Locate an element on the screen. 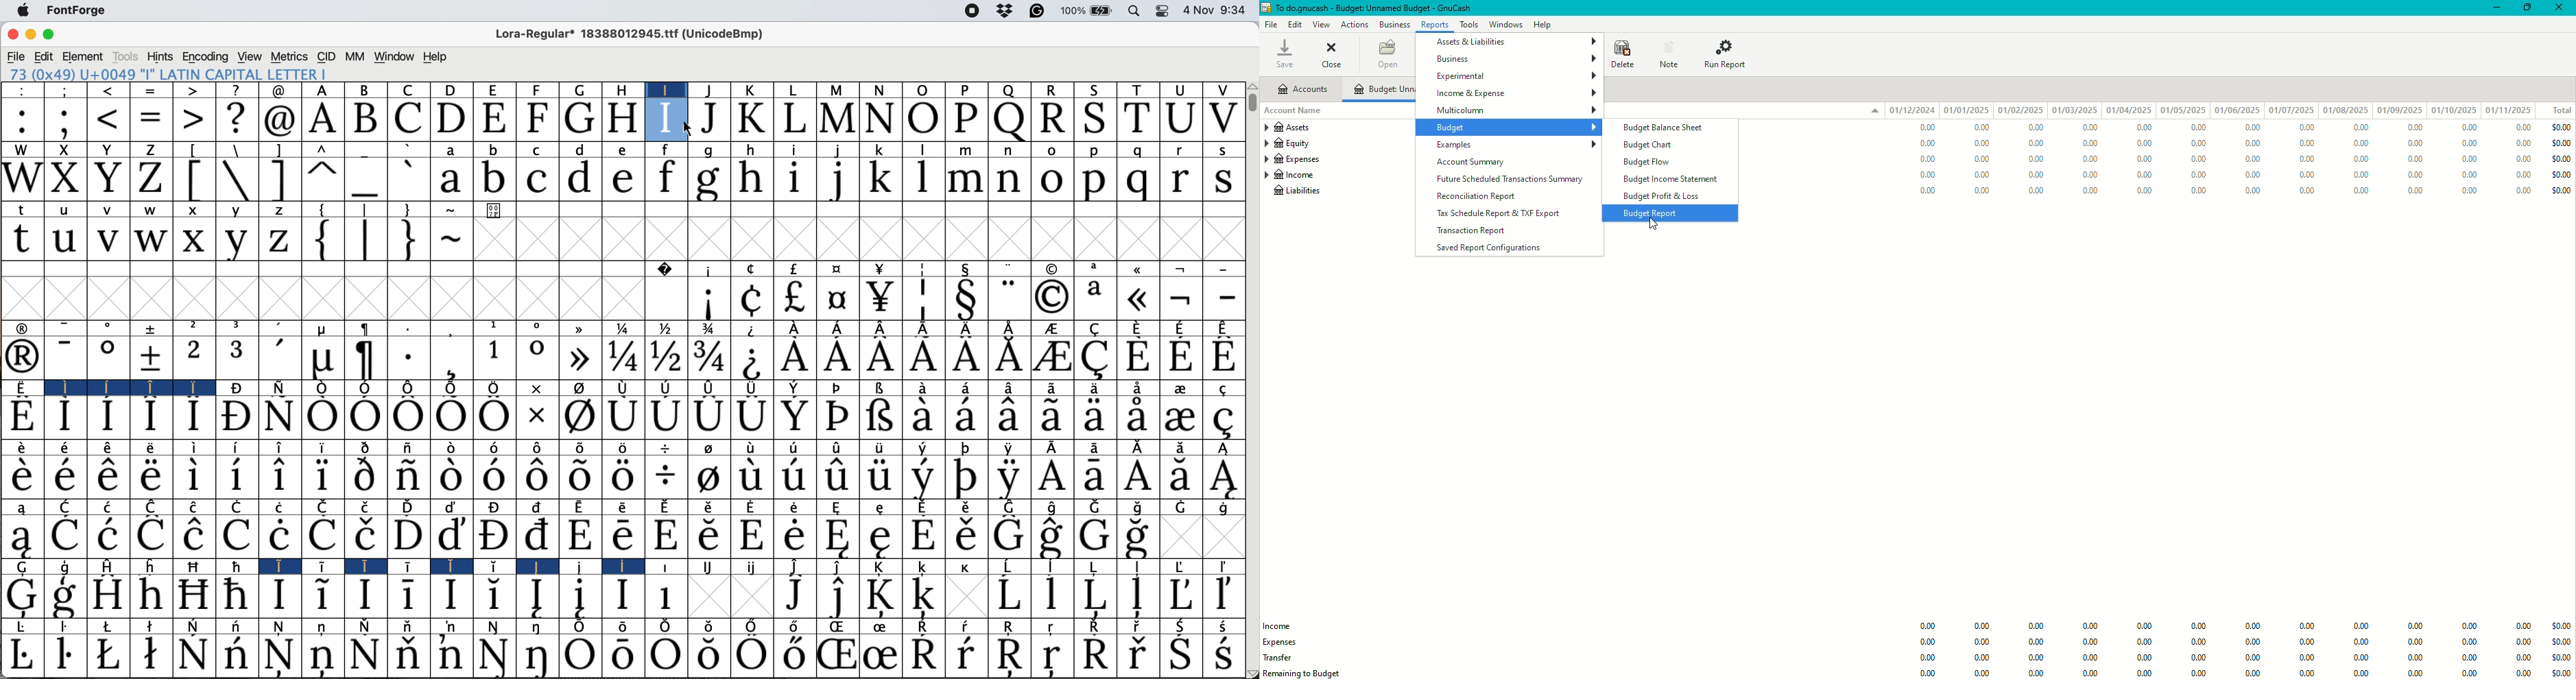  symbol is located at coordinates (665, 269).